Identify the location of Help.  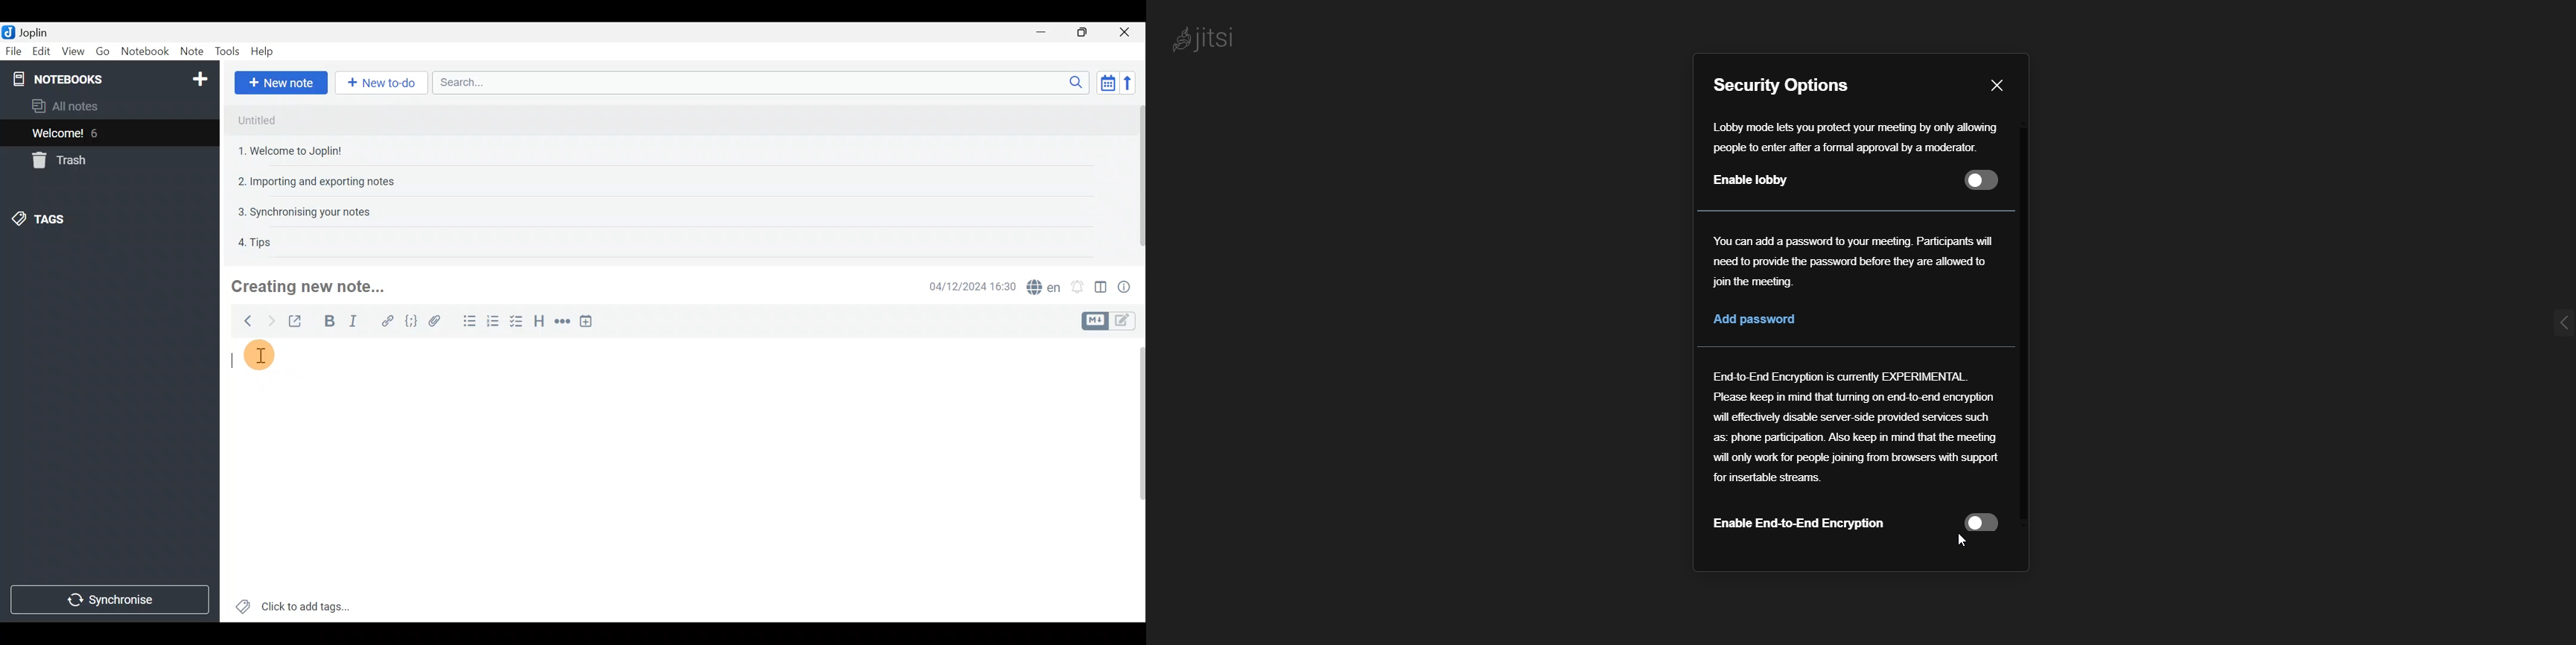
(265, 51).